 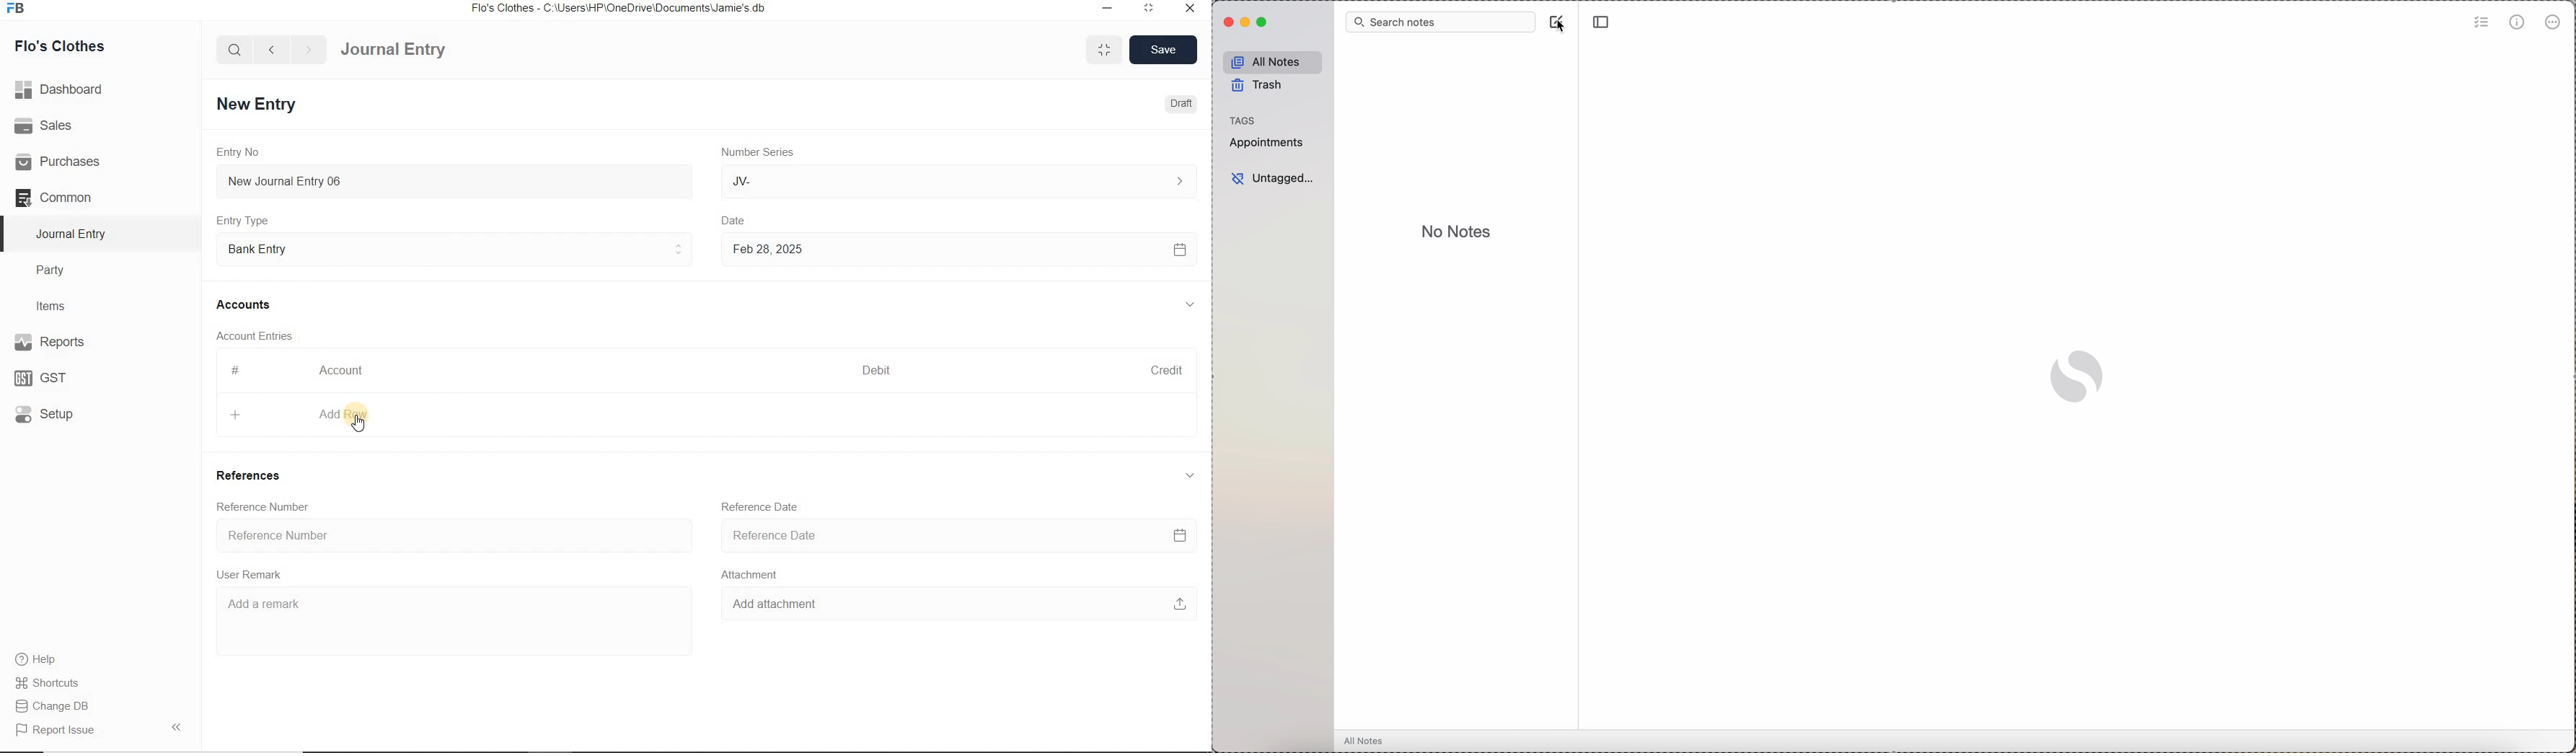 I want to click on Entry Type, so click(x=247, y=220).